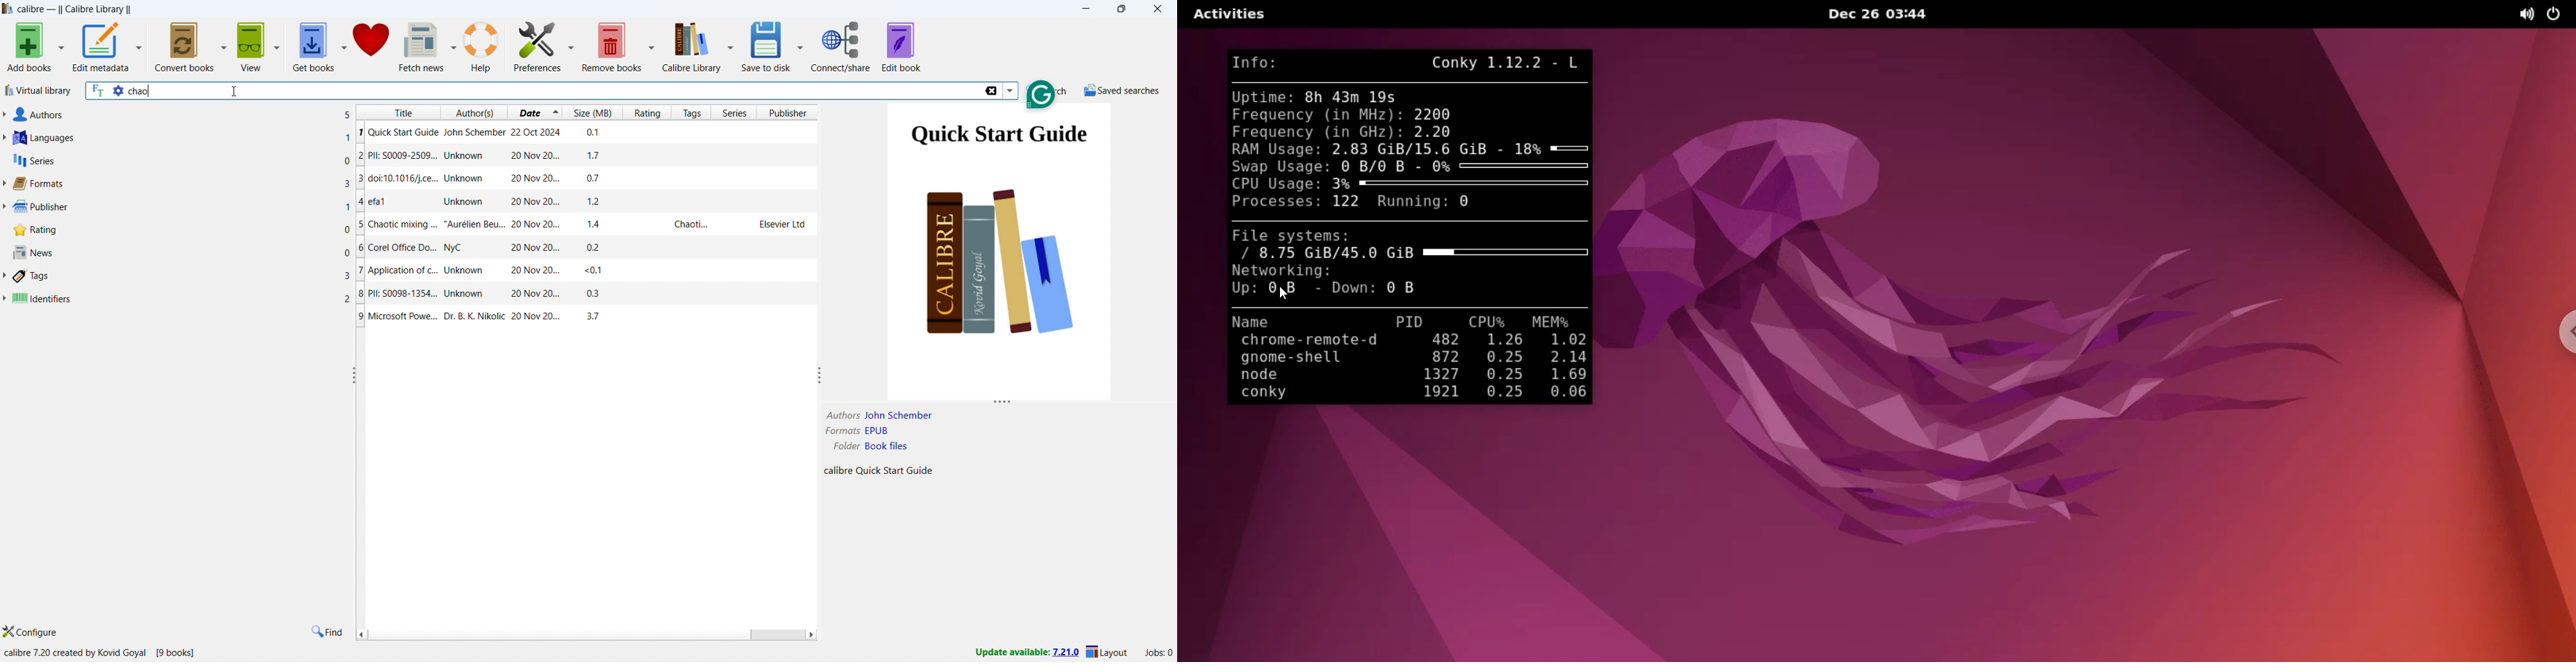  I want to click on advance search, so click(117, 91).